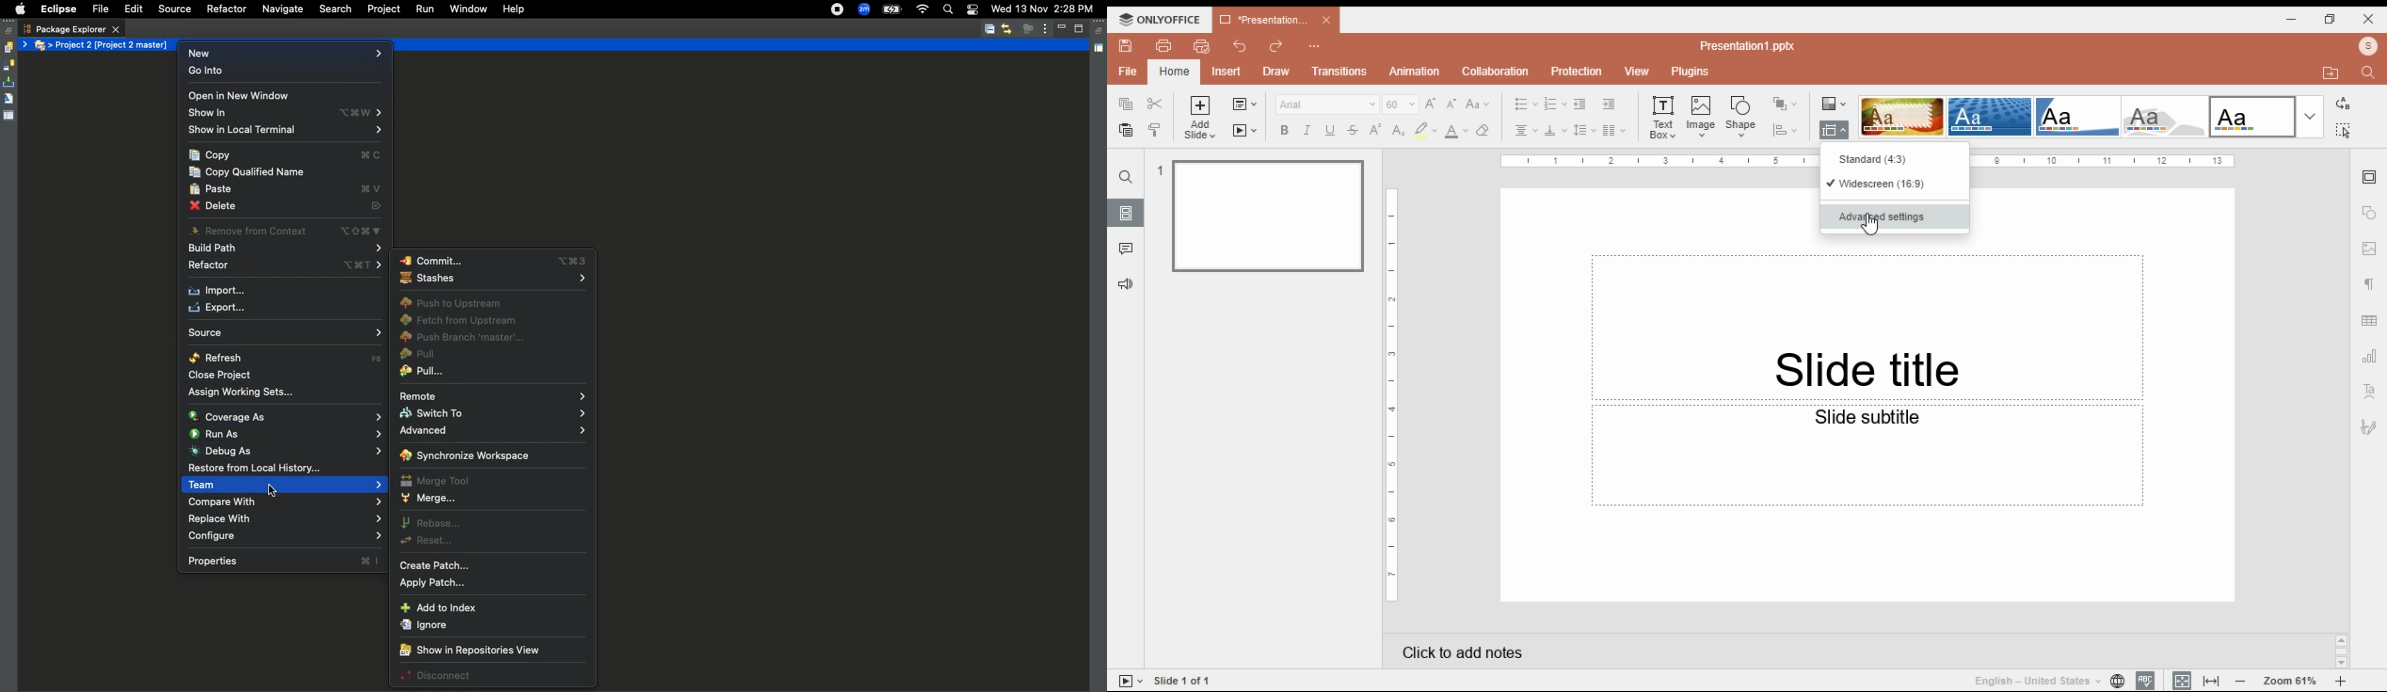 This screenshot has height=700, width=2408. What do you see at coordinates (428, 499) in the screenshot?
I see `Merge` at bounding box center [428, 499].